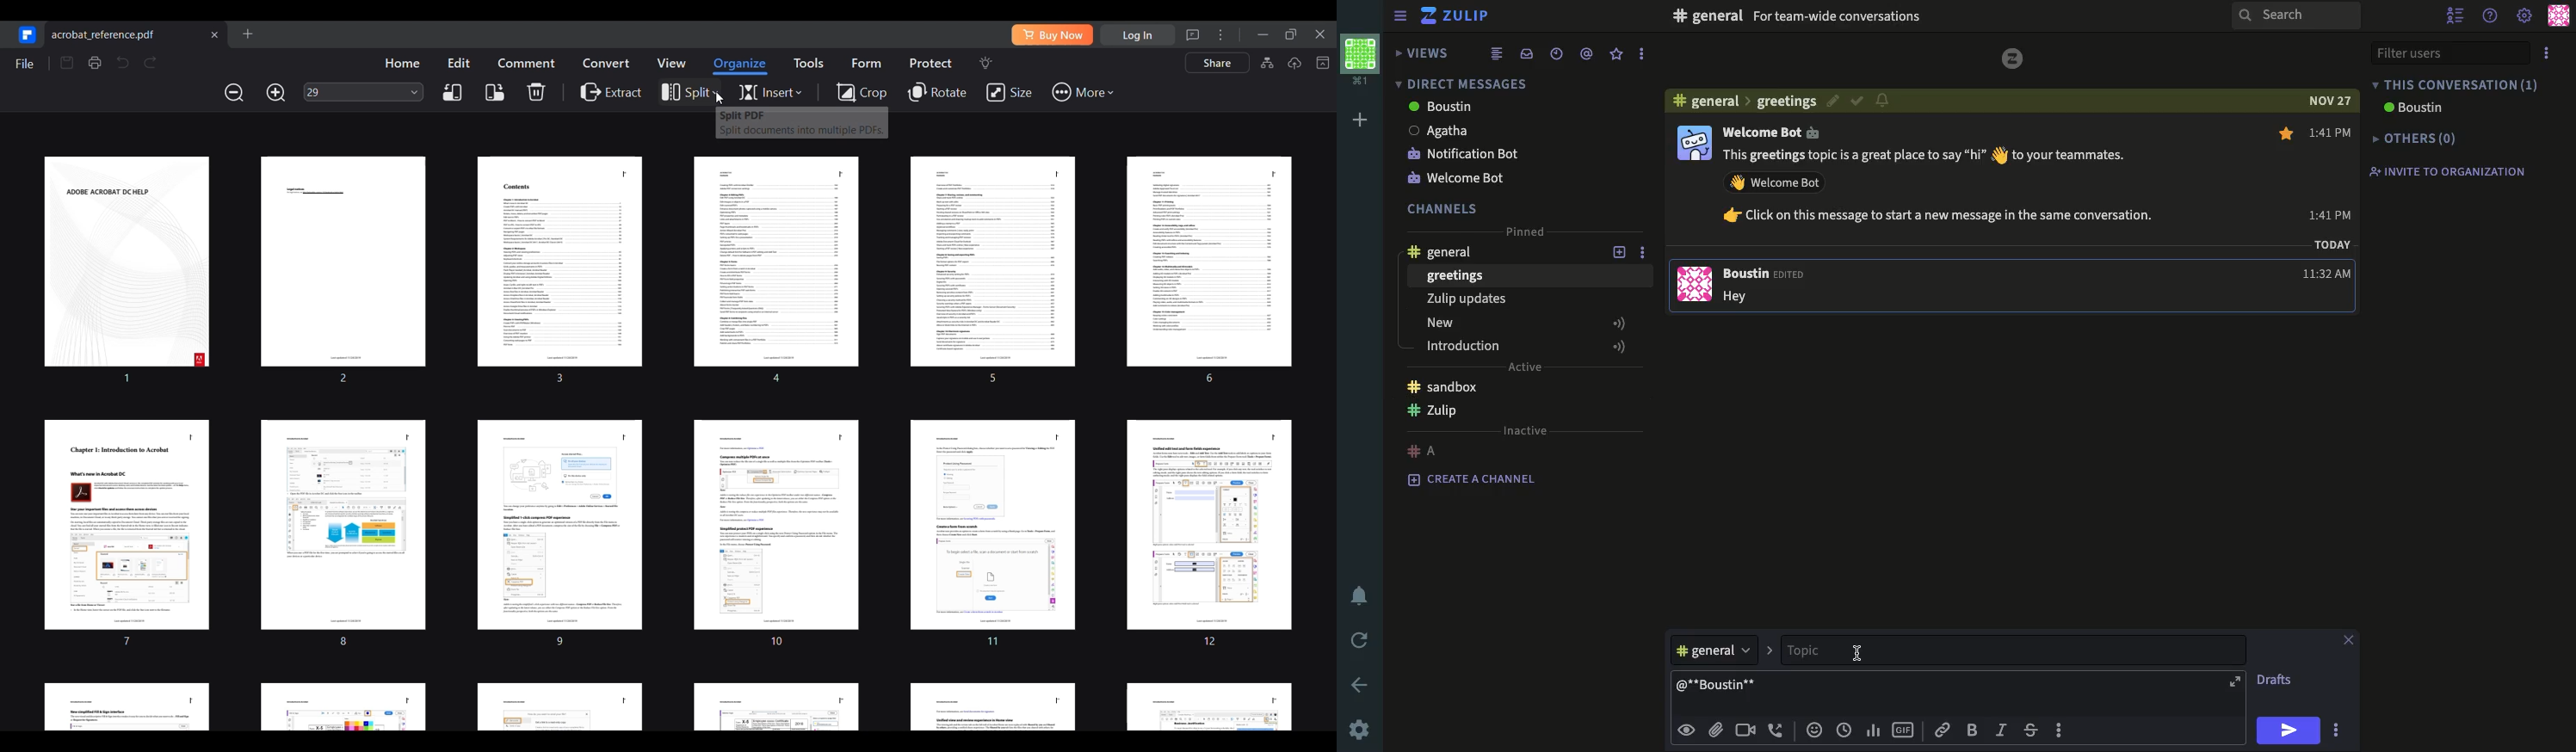  What do you see at coordinates (1856, 102) in the screenshot?
I see `correct` at bounding box center [1856, 102].